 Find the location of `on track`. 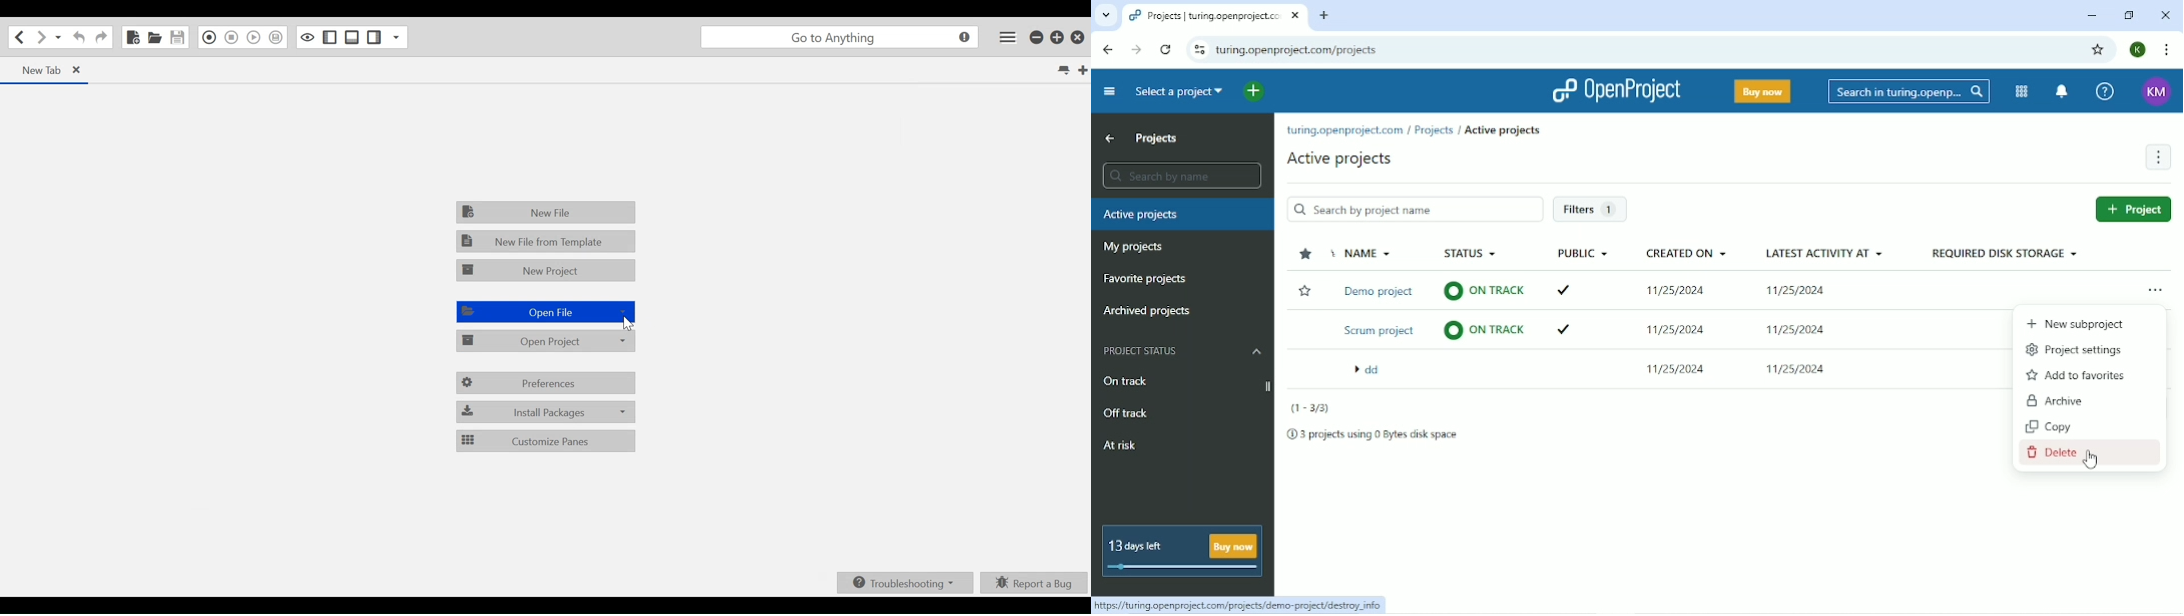

on track is located at coordinates (1485, 332).